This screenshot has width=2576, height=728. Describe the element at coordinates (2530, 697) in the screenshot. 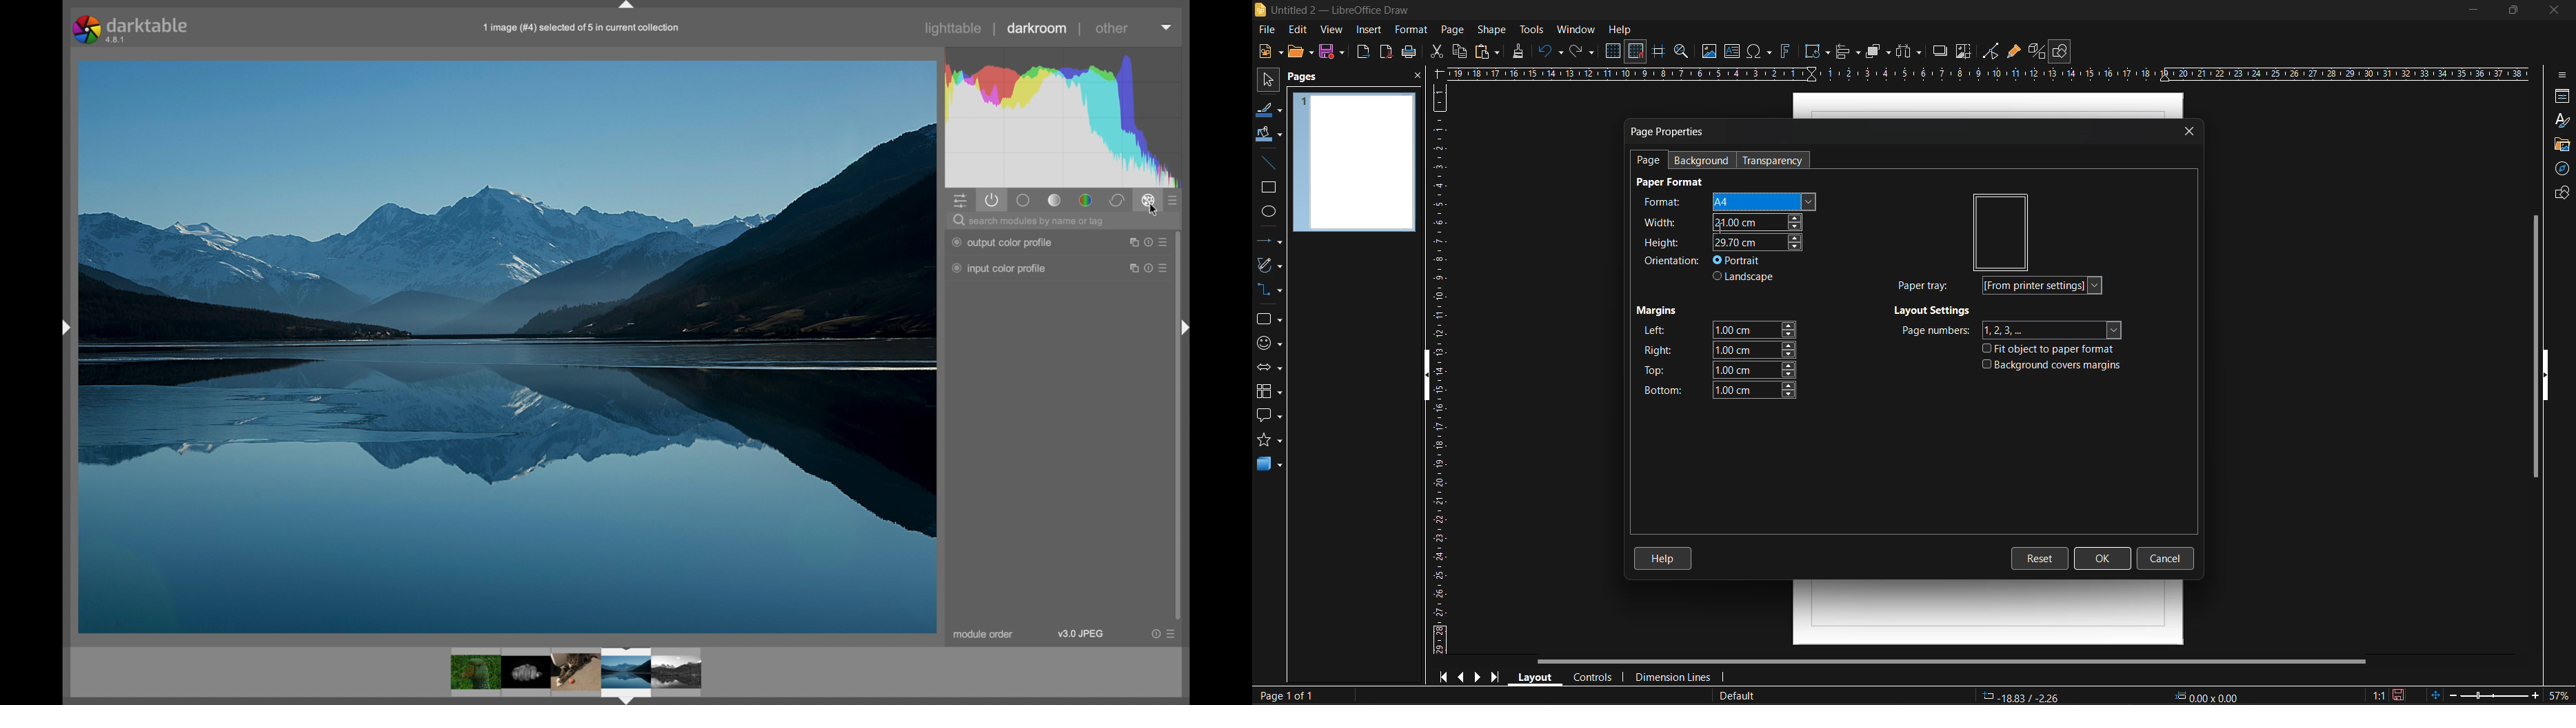

I see `zoom in ` at that location.